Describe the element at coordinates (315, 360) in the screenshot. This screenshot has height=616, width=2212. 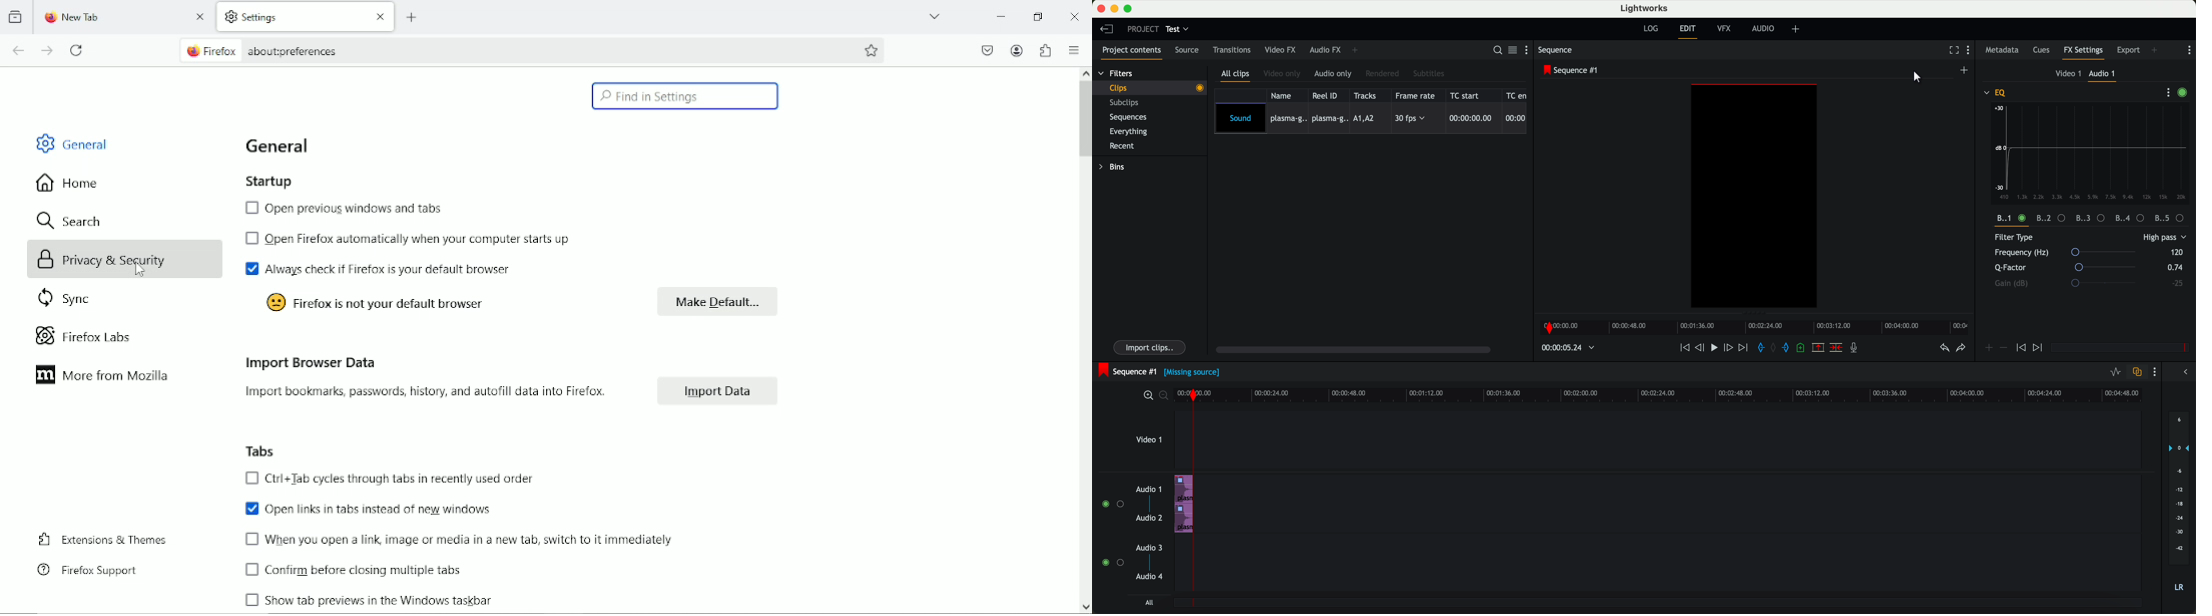
I see `import browser data` at that location.